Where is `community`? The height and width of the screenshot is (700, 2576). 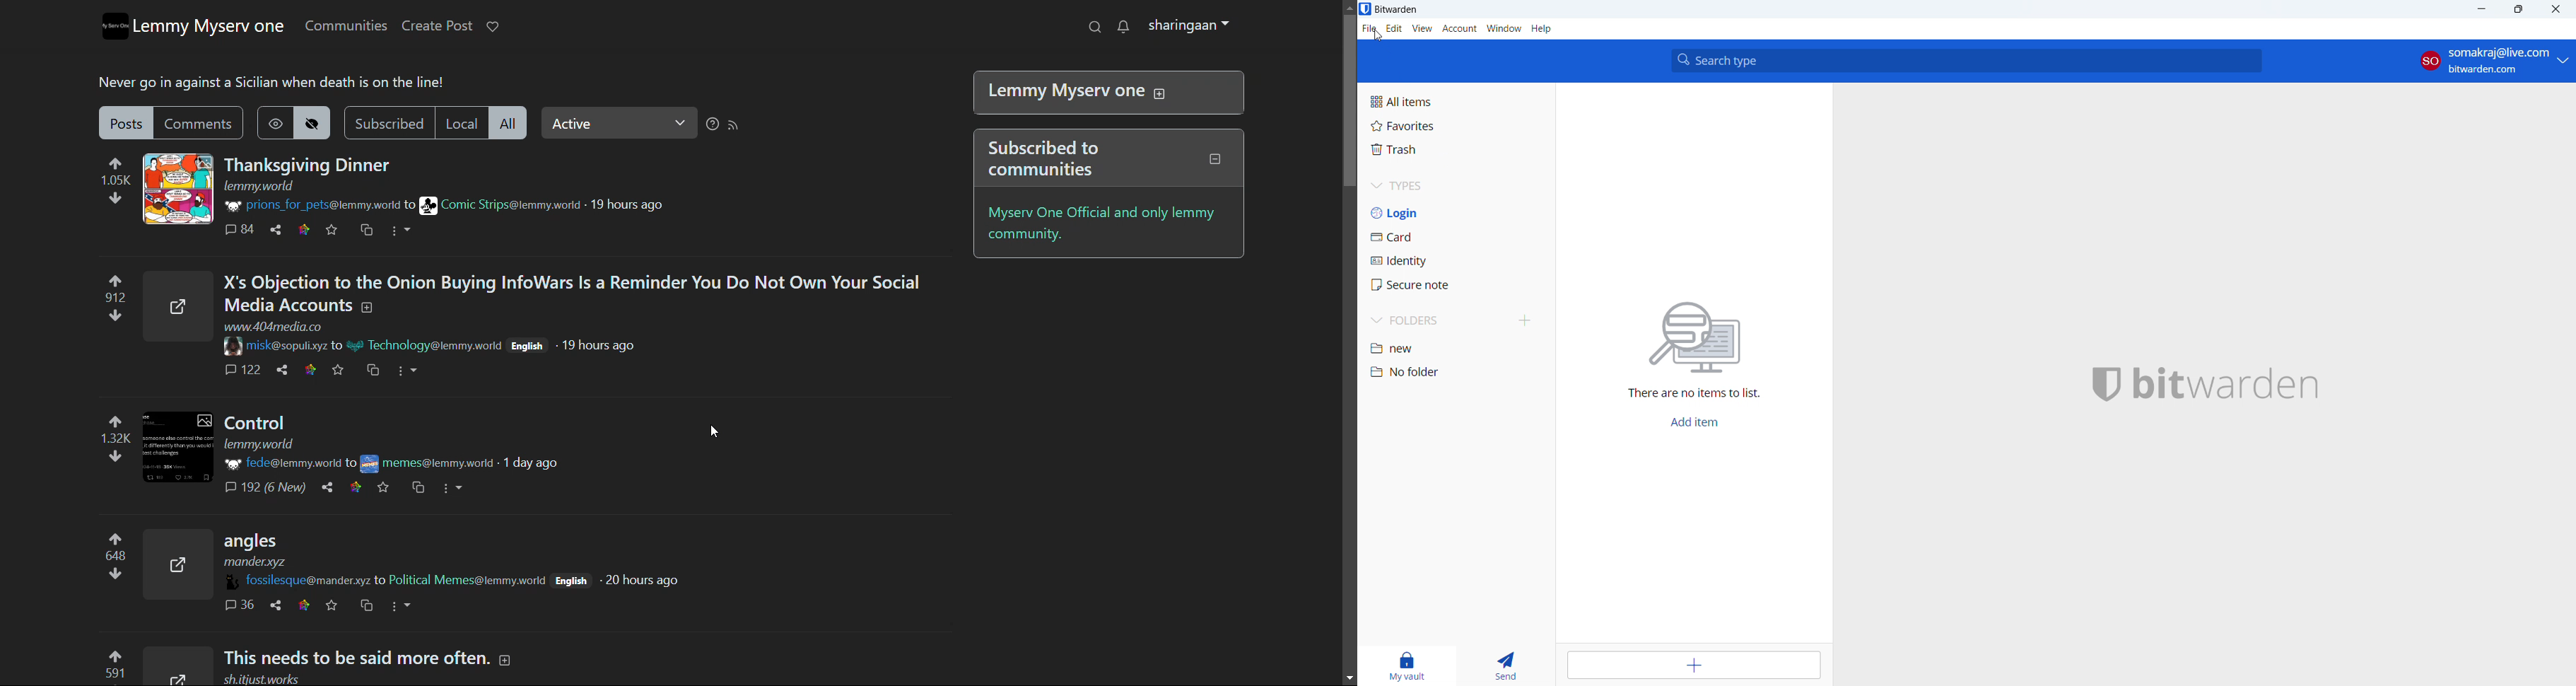
community is located at coordinates (426, 462).